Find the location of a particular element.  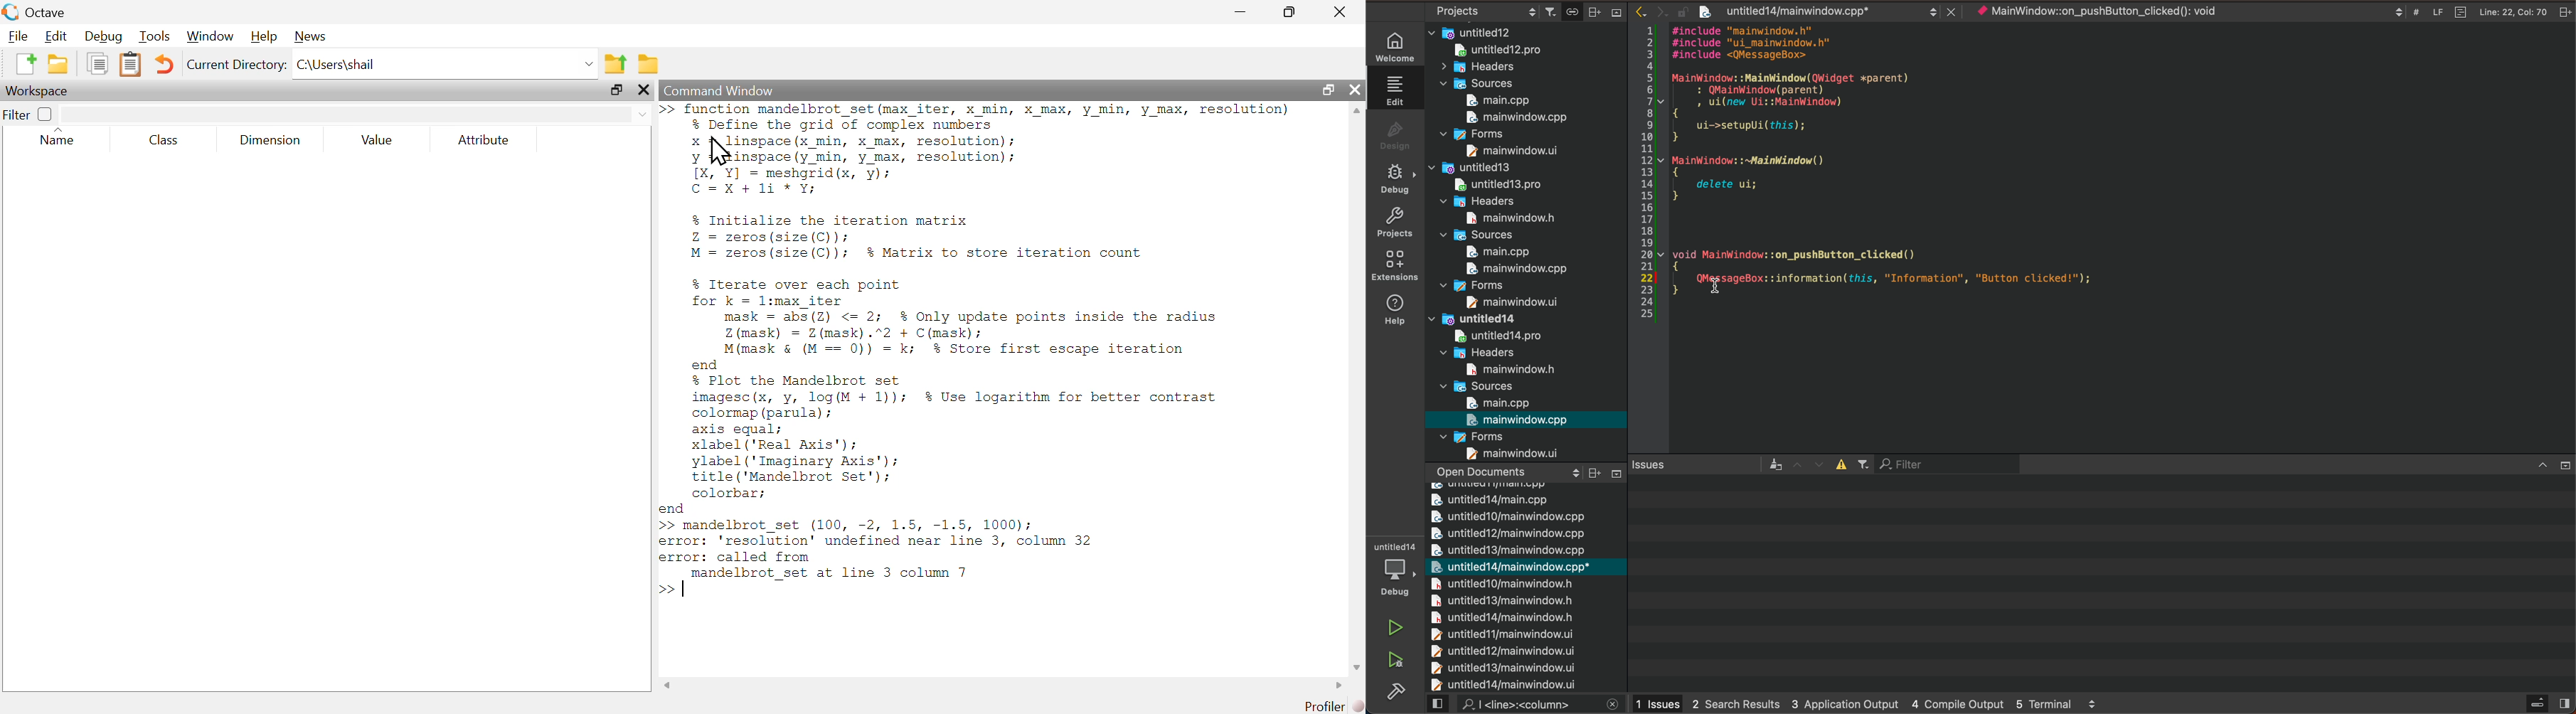

sources is located at coordinates (1479, 83).